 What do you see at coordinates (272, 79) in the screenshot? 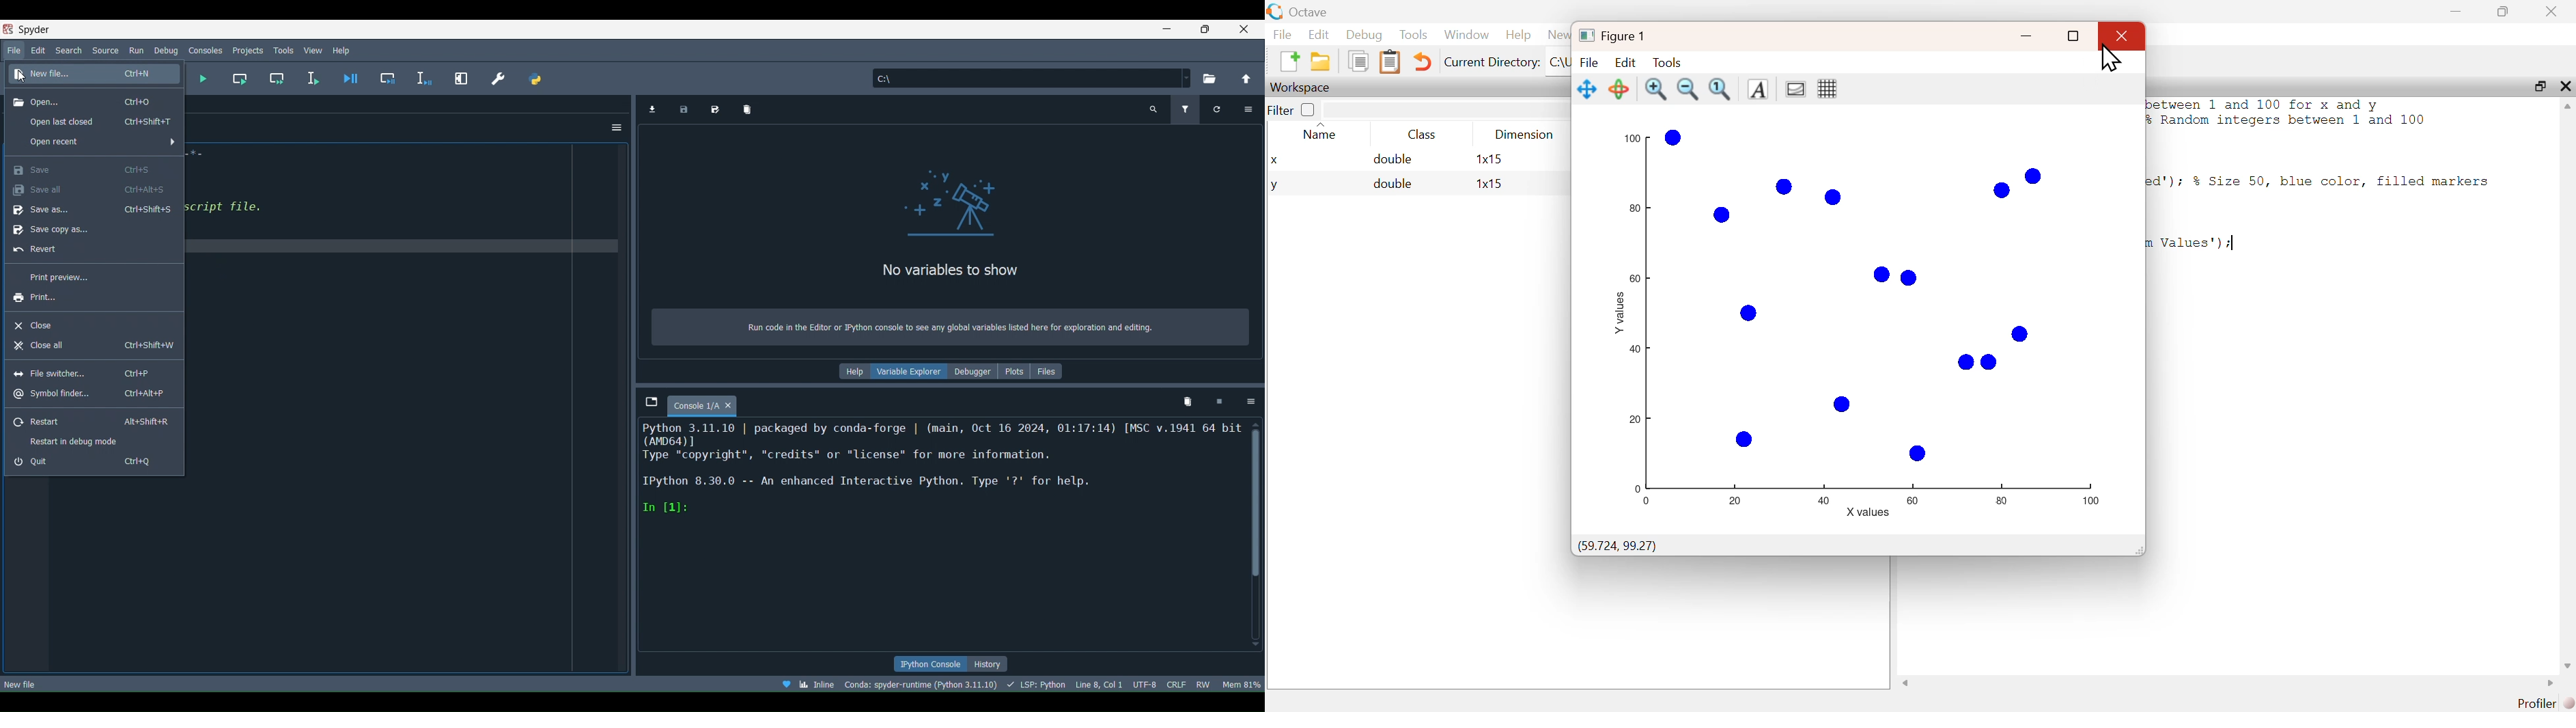
I see `Run current cell and go to the next one ( Shift + Return)` at bounding box center [272, 79].